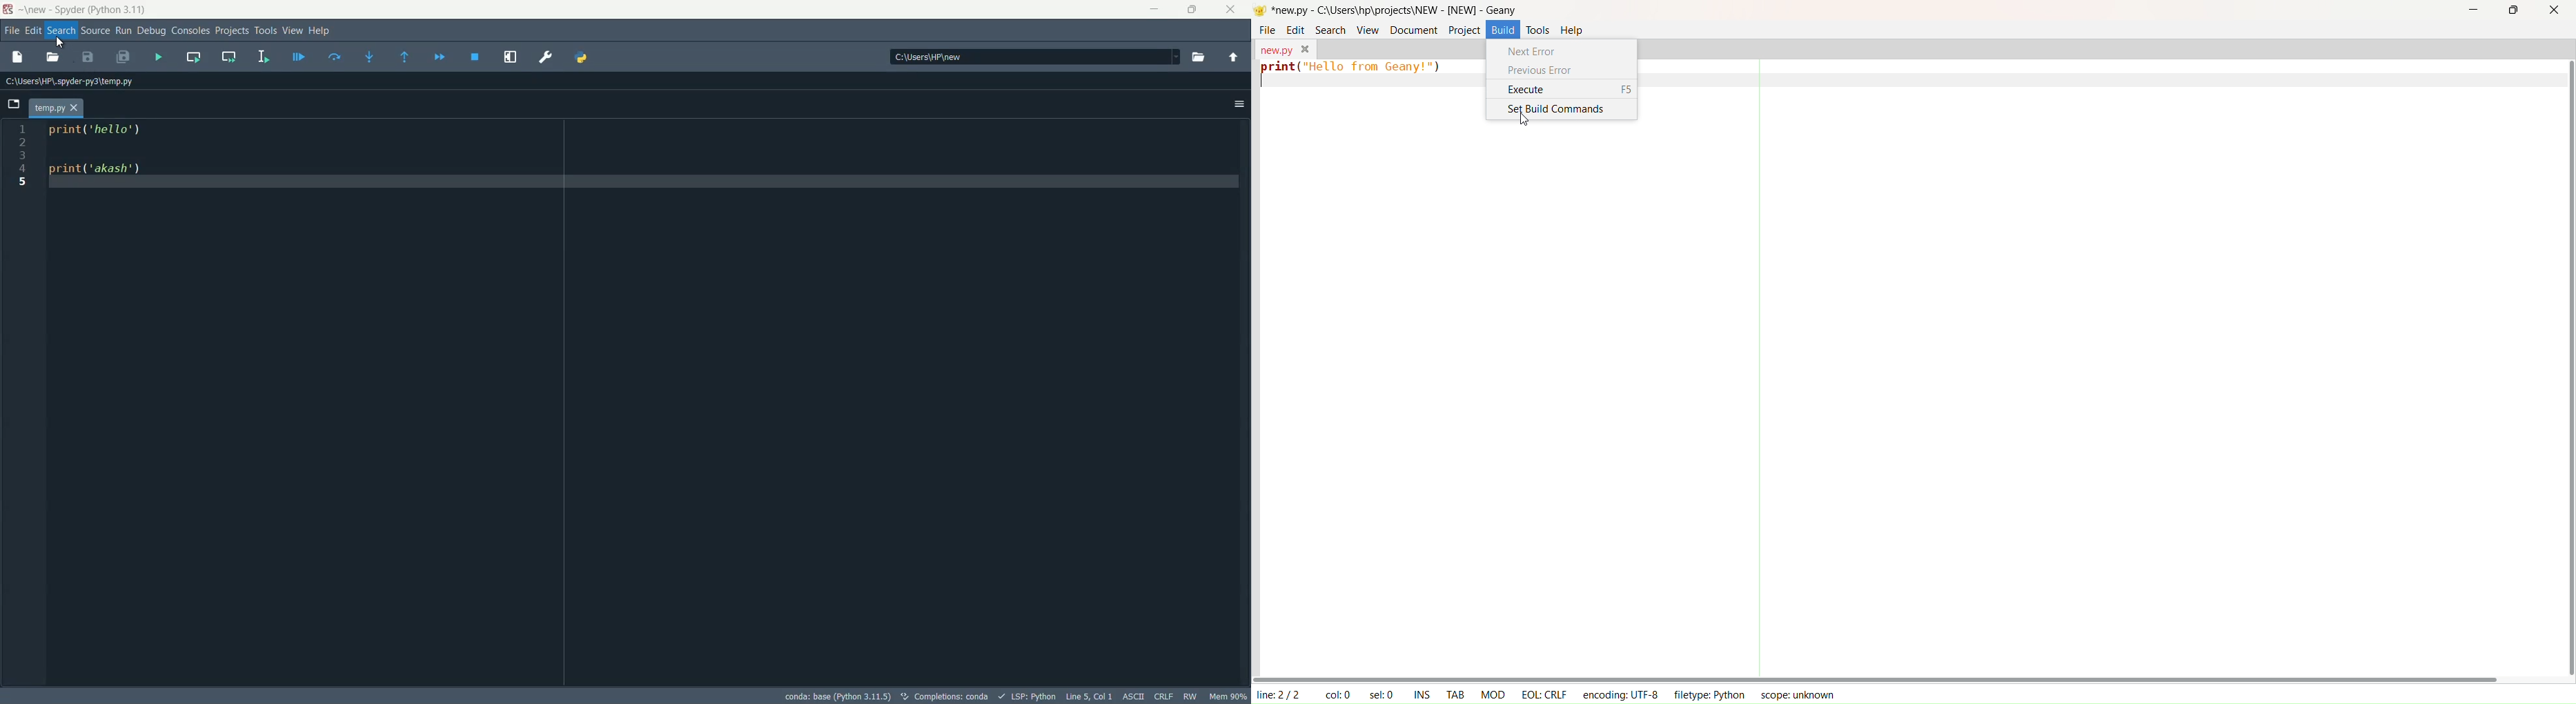  Describe the element at coordinates (31, 31) in the screenshot. I see `edit menu` at that location.